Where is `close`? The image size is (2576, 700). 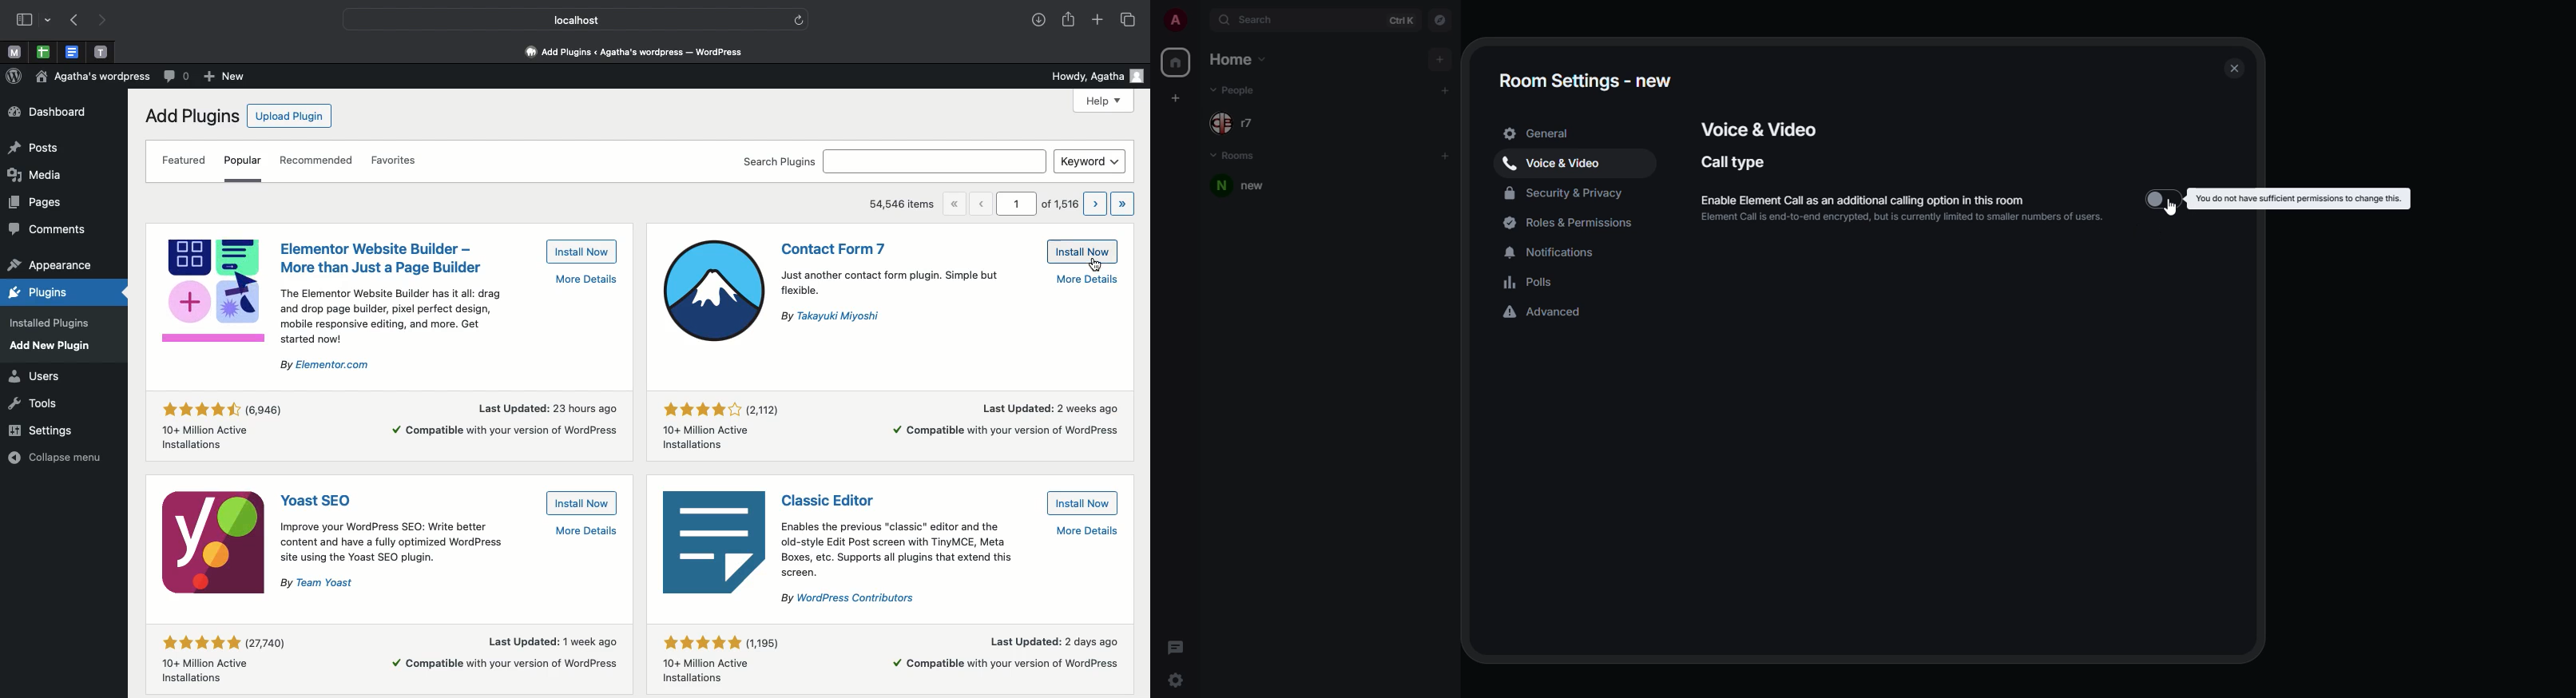
close is located at coordinates (2231, 68).